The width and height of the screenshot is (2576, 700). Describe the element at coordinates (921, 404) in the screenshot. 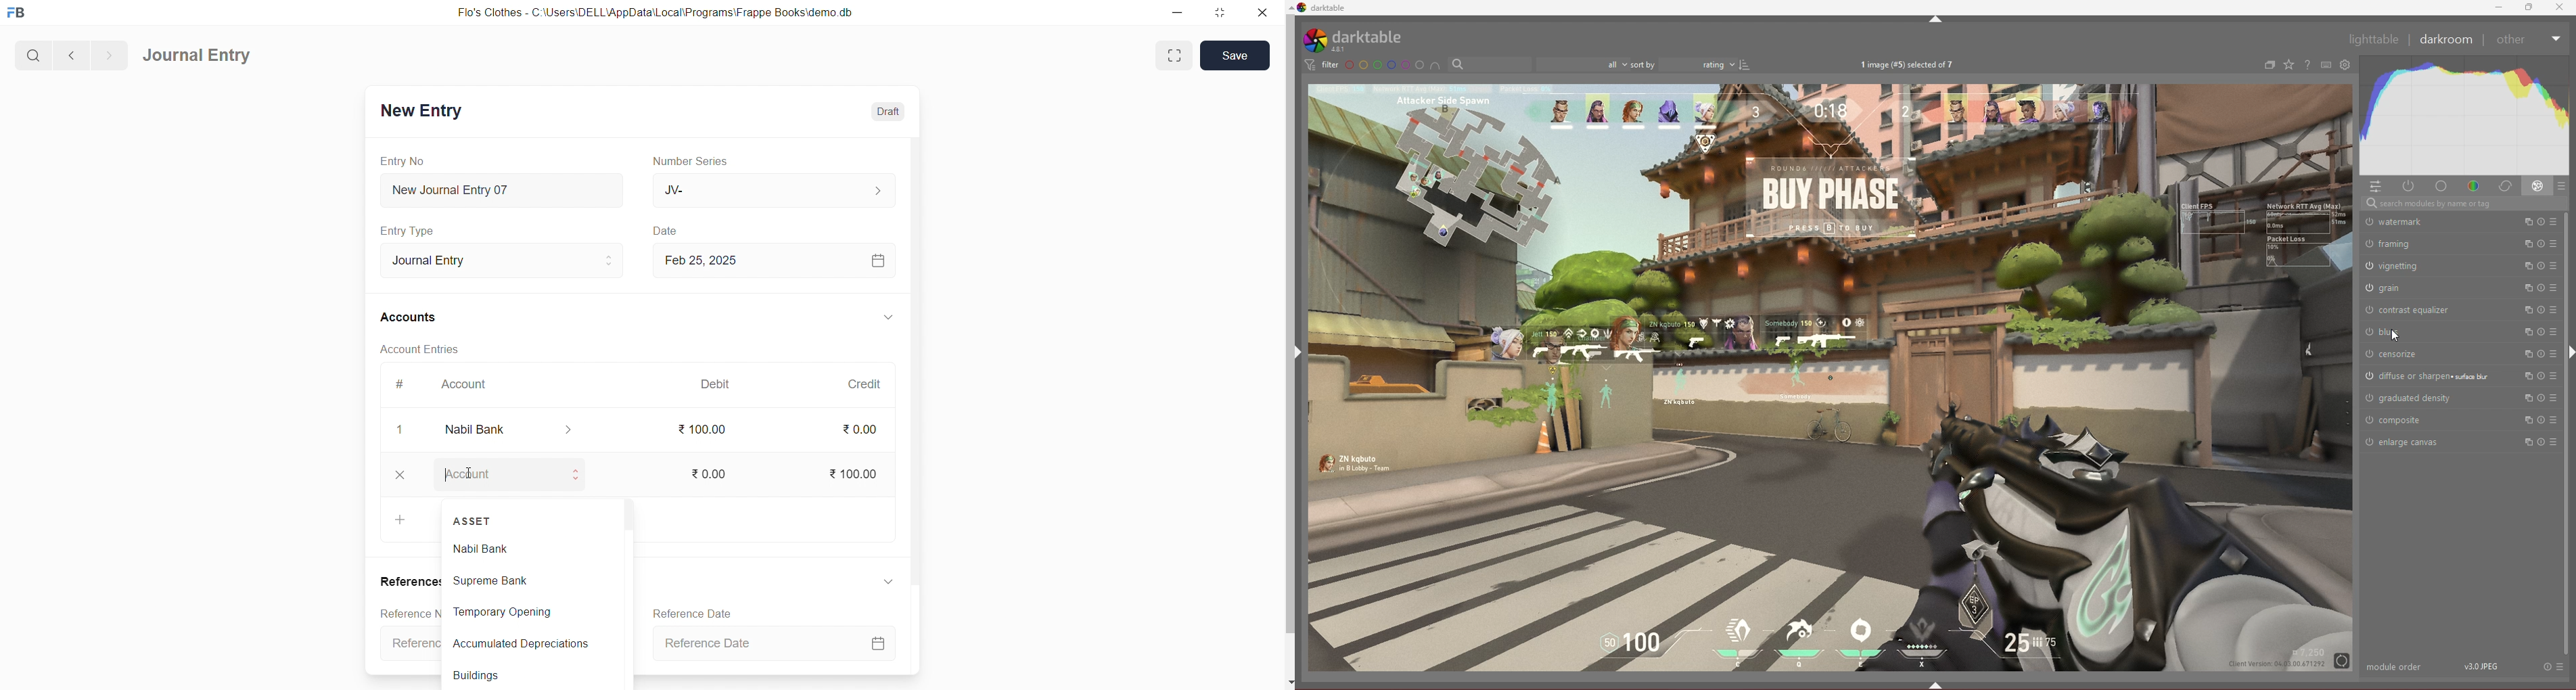

I see `vertical scroll bar` at that location.